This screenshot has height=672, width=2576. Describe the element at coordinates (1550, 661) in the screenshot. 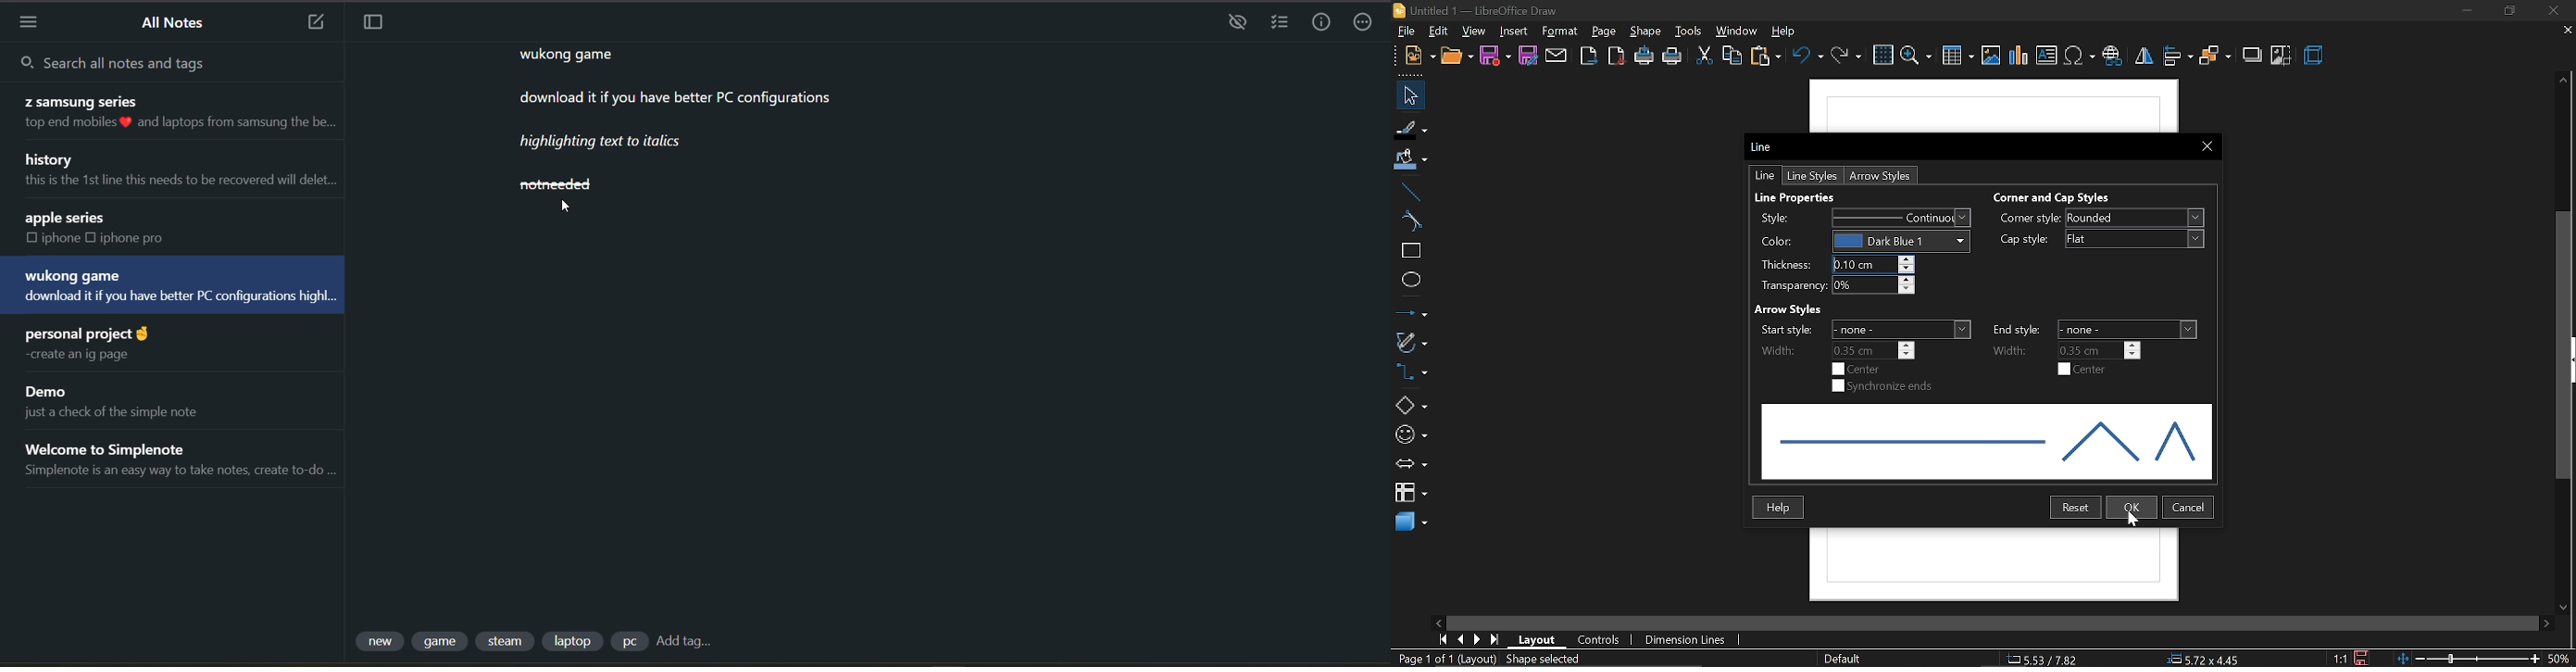

I see `selection ` at that location.